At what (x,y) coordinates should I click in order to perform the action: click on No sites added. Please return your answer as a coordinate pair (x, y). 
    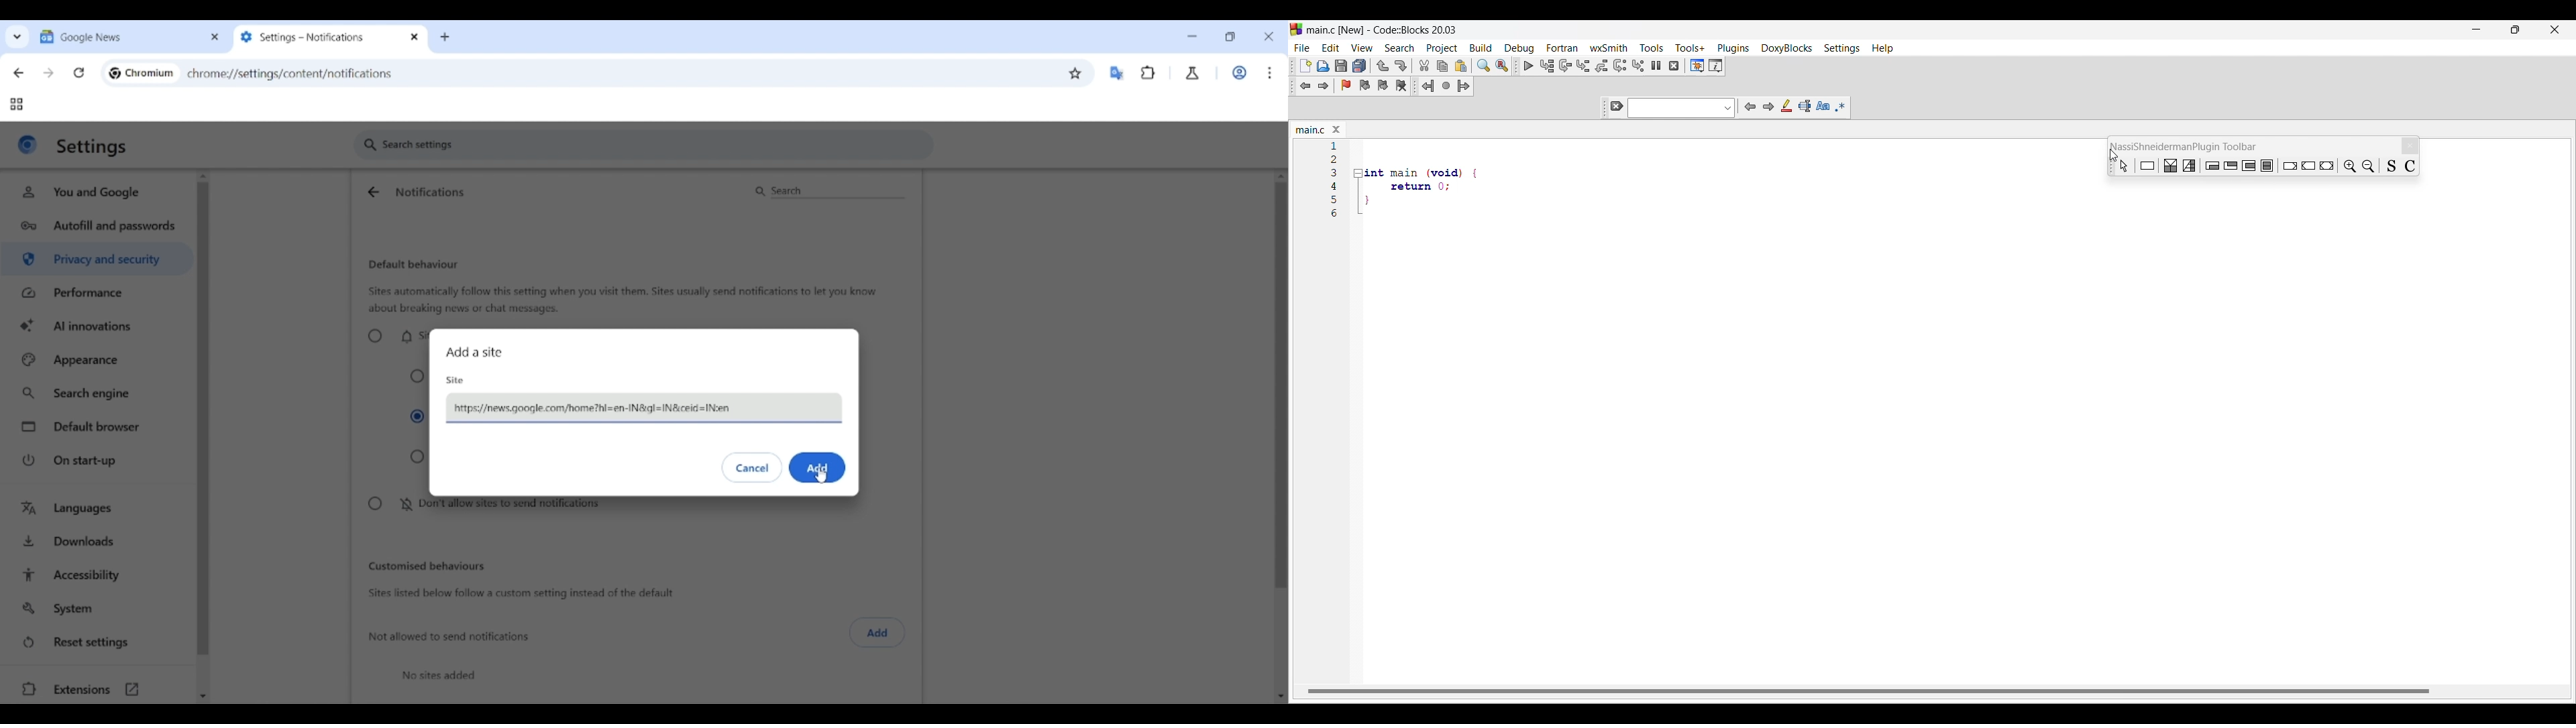
    Looking at the image, I should click on (439, 675).